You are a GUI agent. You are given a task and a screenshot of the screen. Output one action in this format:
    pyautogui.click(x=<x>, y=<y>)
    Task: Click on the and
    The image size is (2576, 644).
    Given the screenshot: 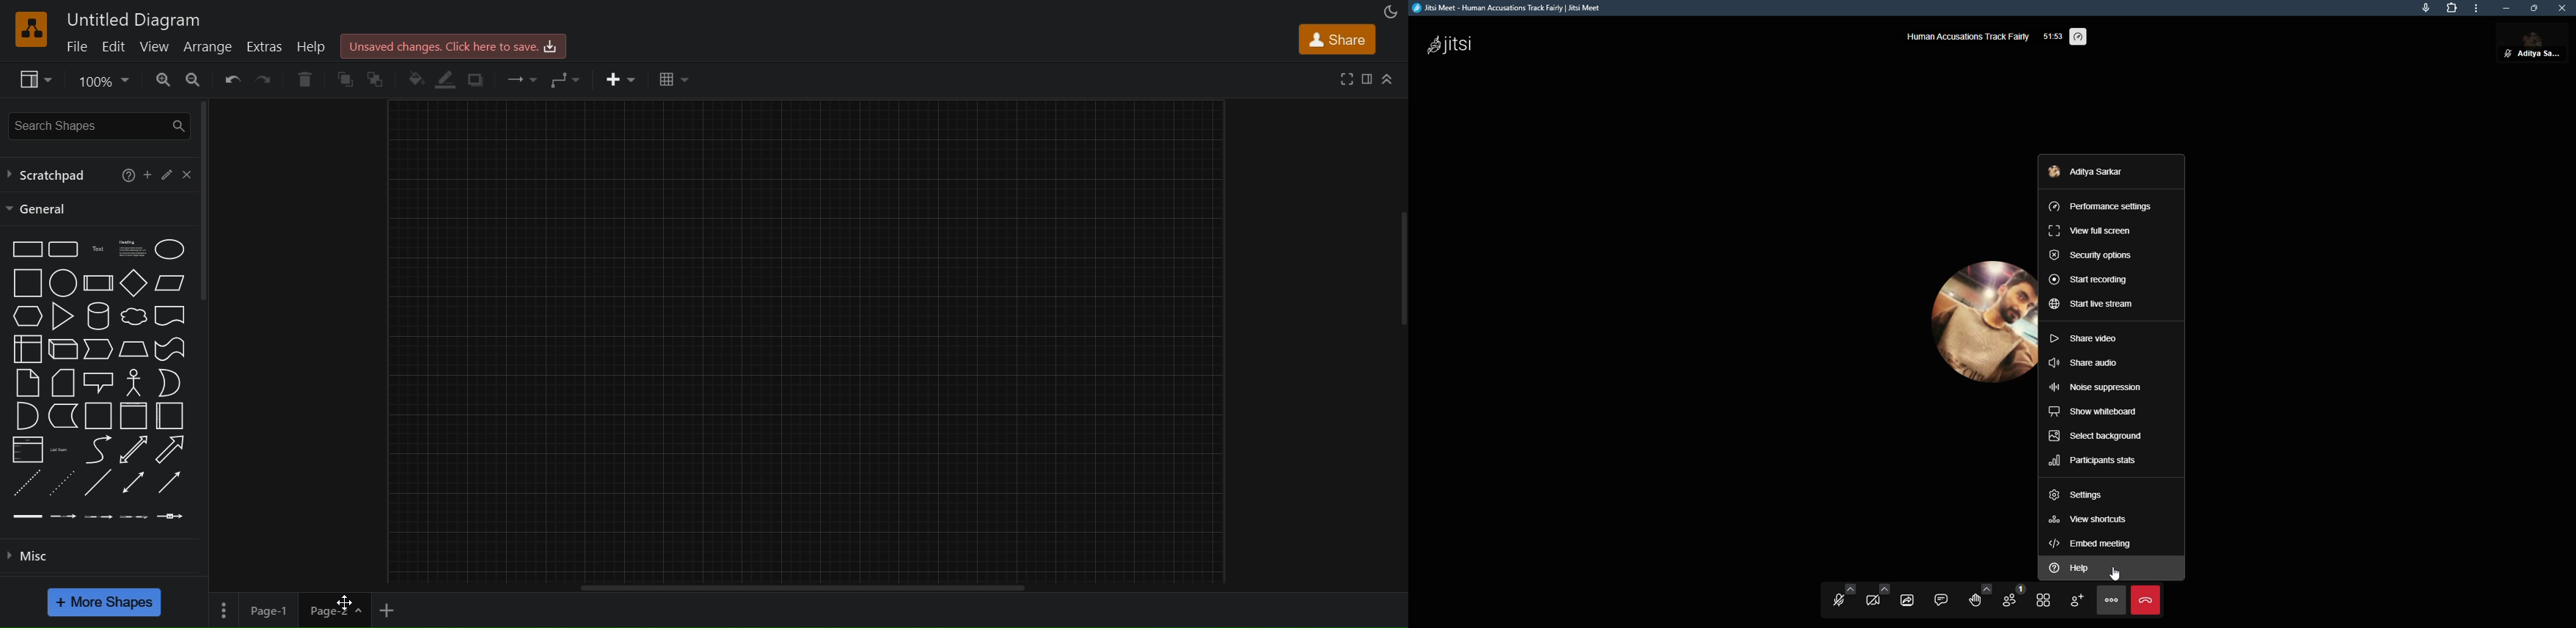 What is the action you would take?
    pyautogui.click(x=26, y=415)
    